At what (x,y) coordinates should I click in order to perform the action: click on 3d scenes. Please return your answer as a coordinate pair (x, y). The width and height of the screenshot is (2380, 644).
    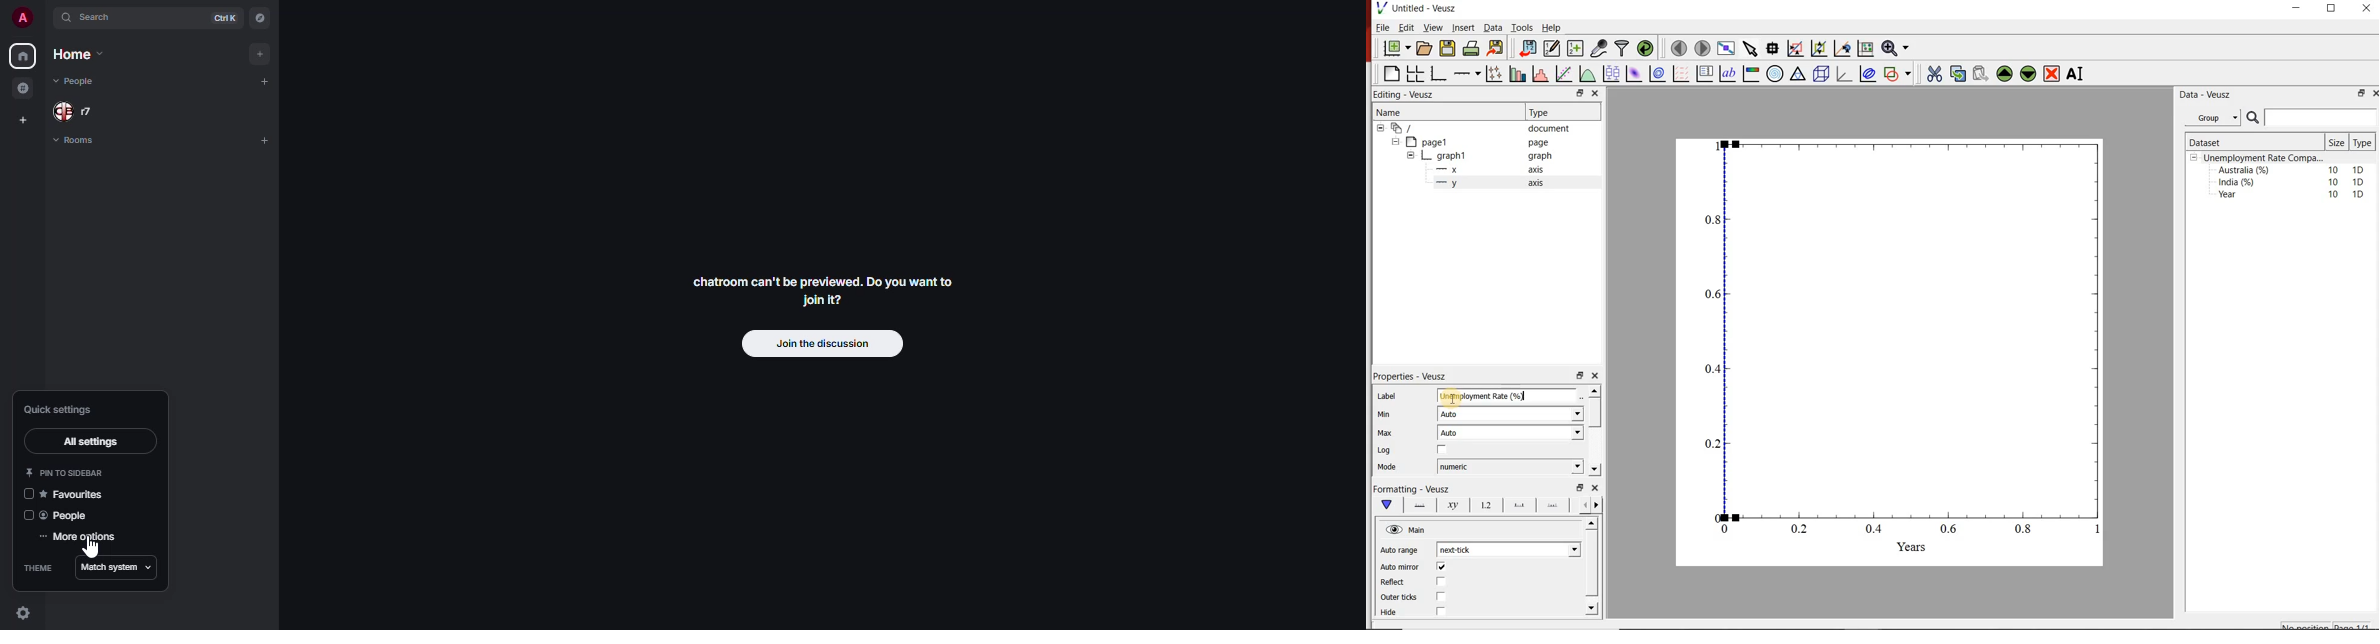
    Looking at the image, I should click on (1820, 73).